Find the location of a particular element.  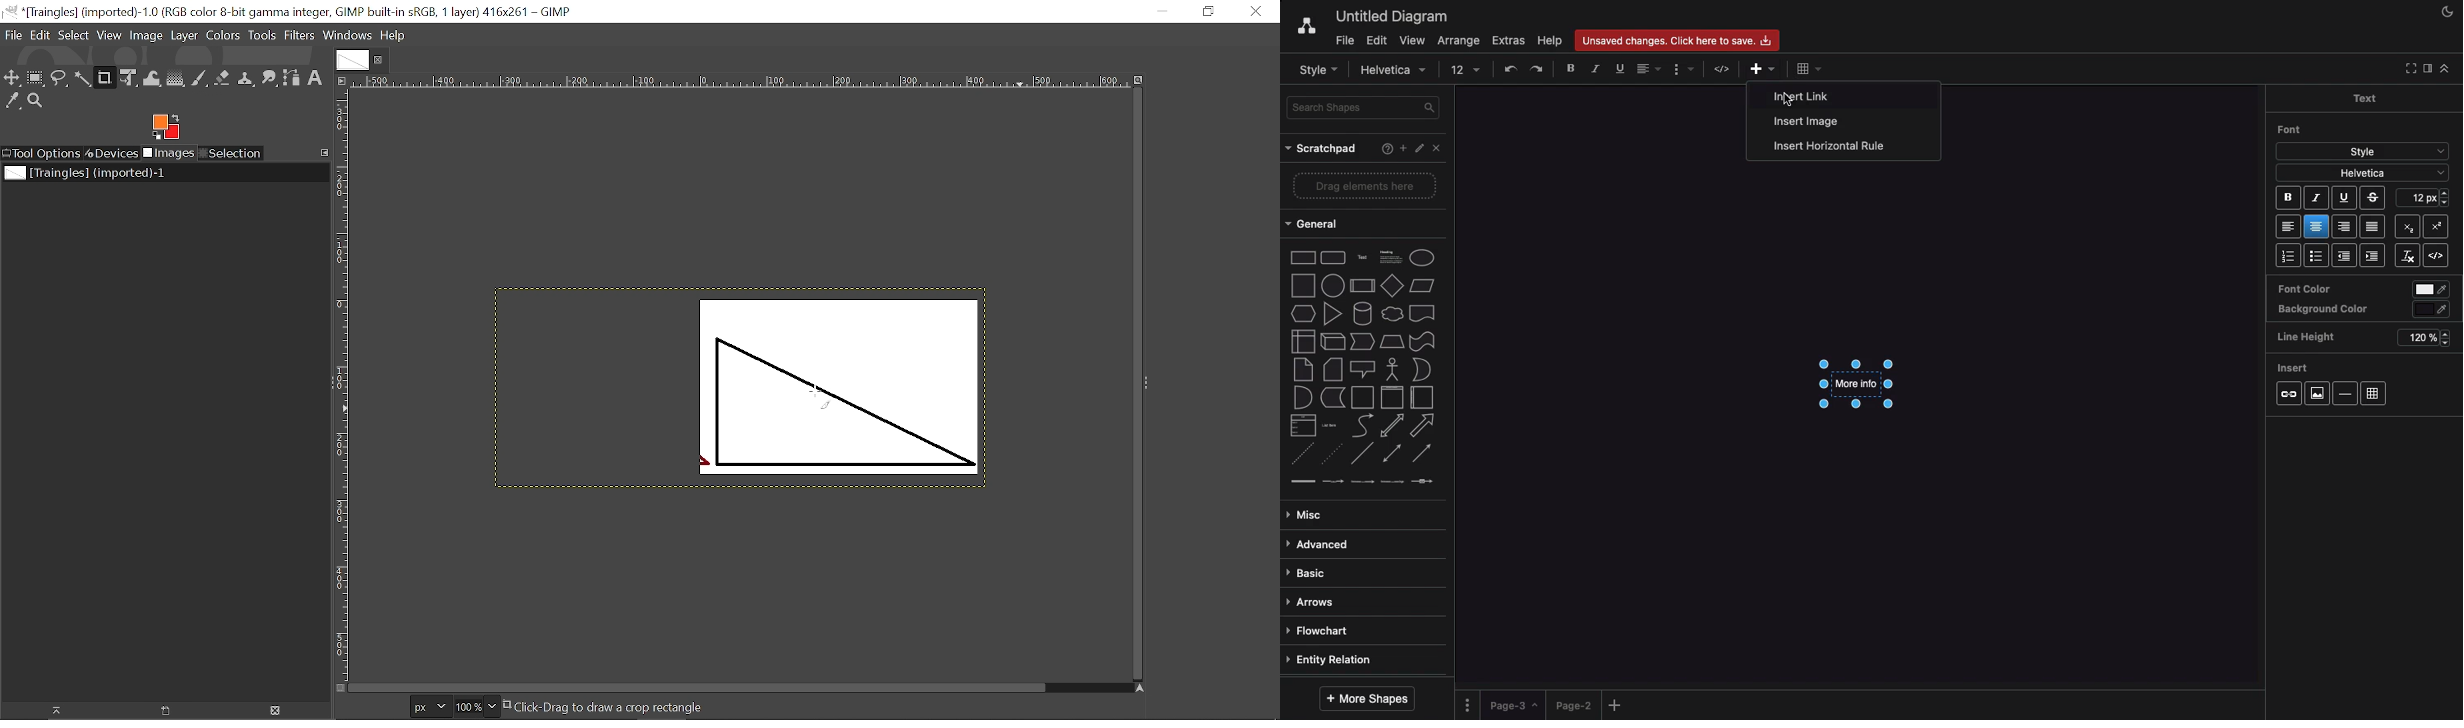

More shapes is located at coordinates (1370, 698).